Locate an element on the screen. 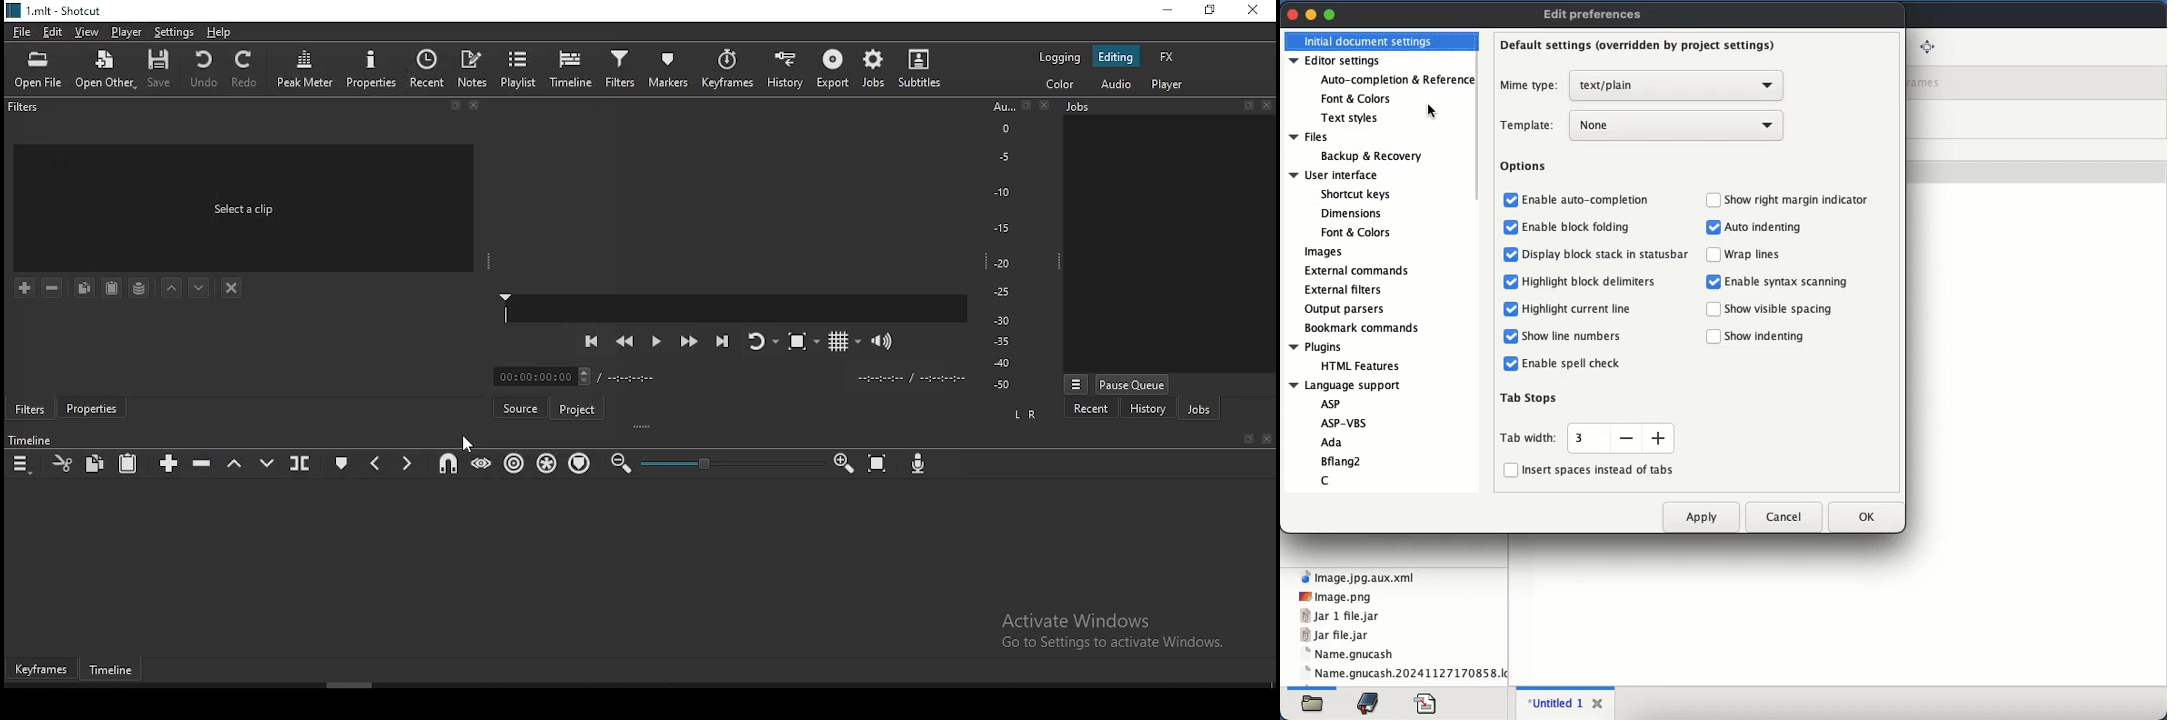 Image resolution: width=2184 pixels, height=728 pixels. external commands is located at coordinates (1355, 270).